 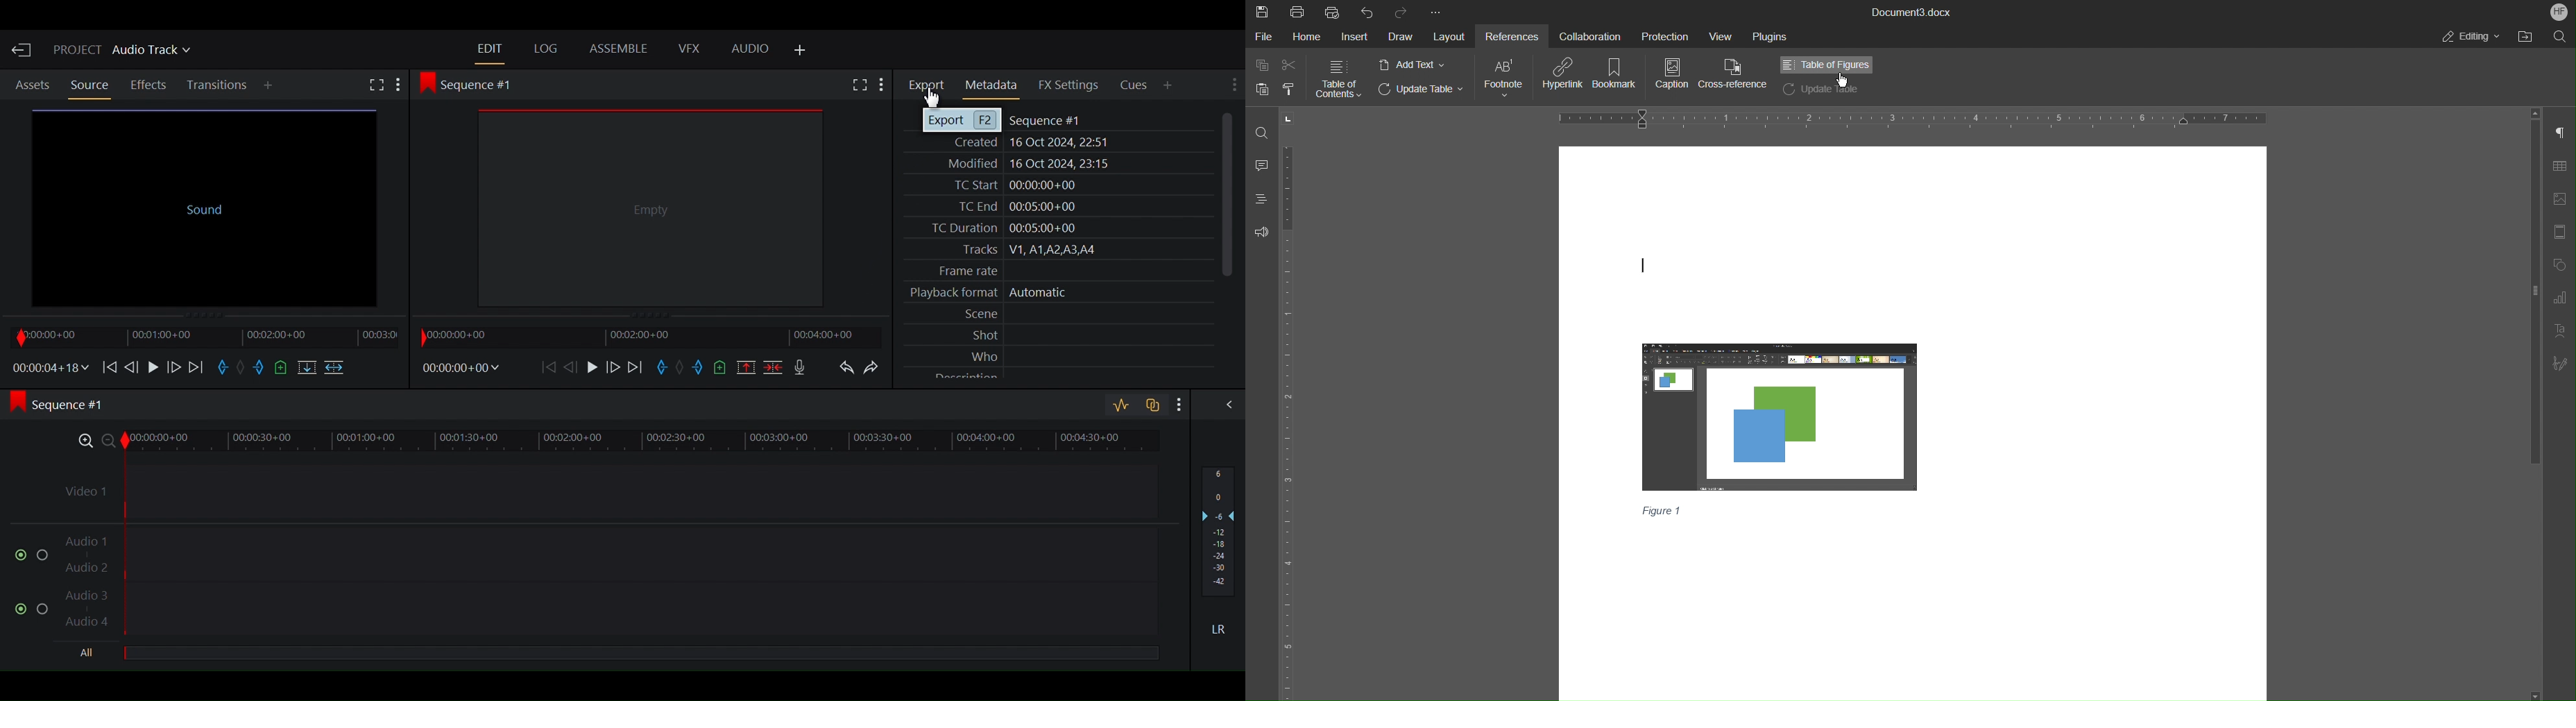 What do you see at coordinates (1399, 37) in the screenshot?
I see `Draw` at bounding box center [1399, 37].